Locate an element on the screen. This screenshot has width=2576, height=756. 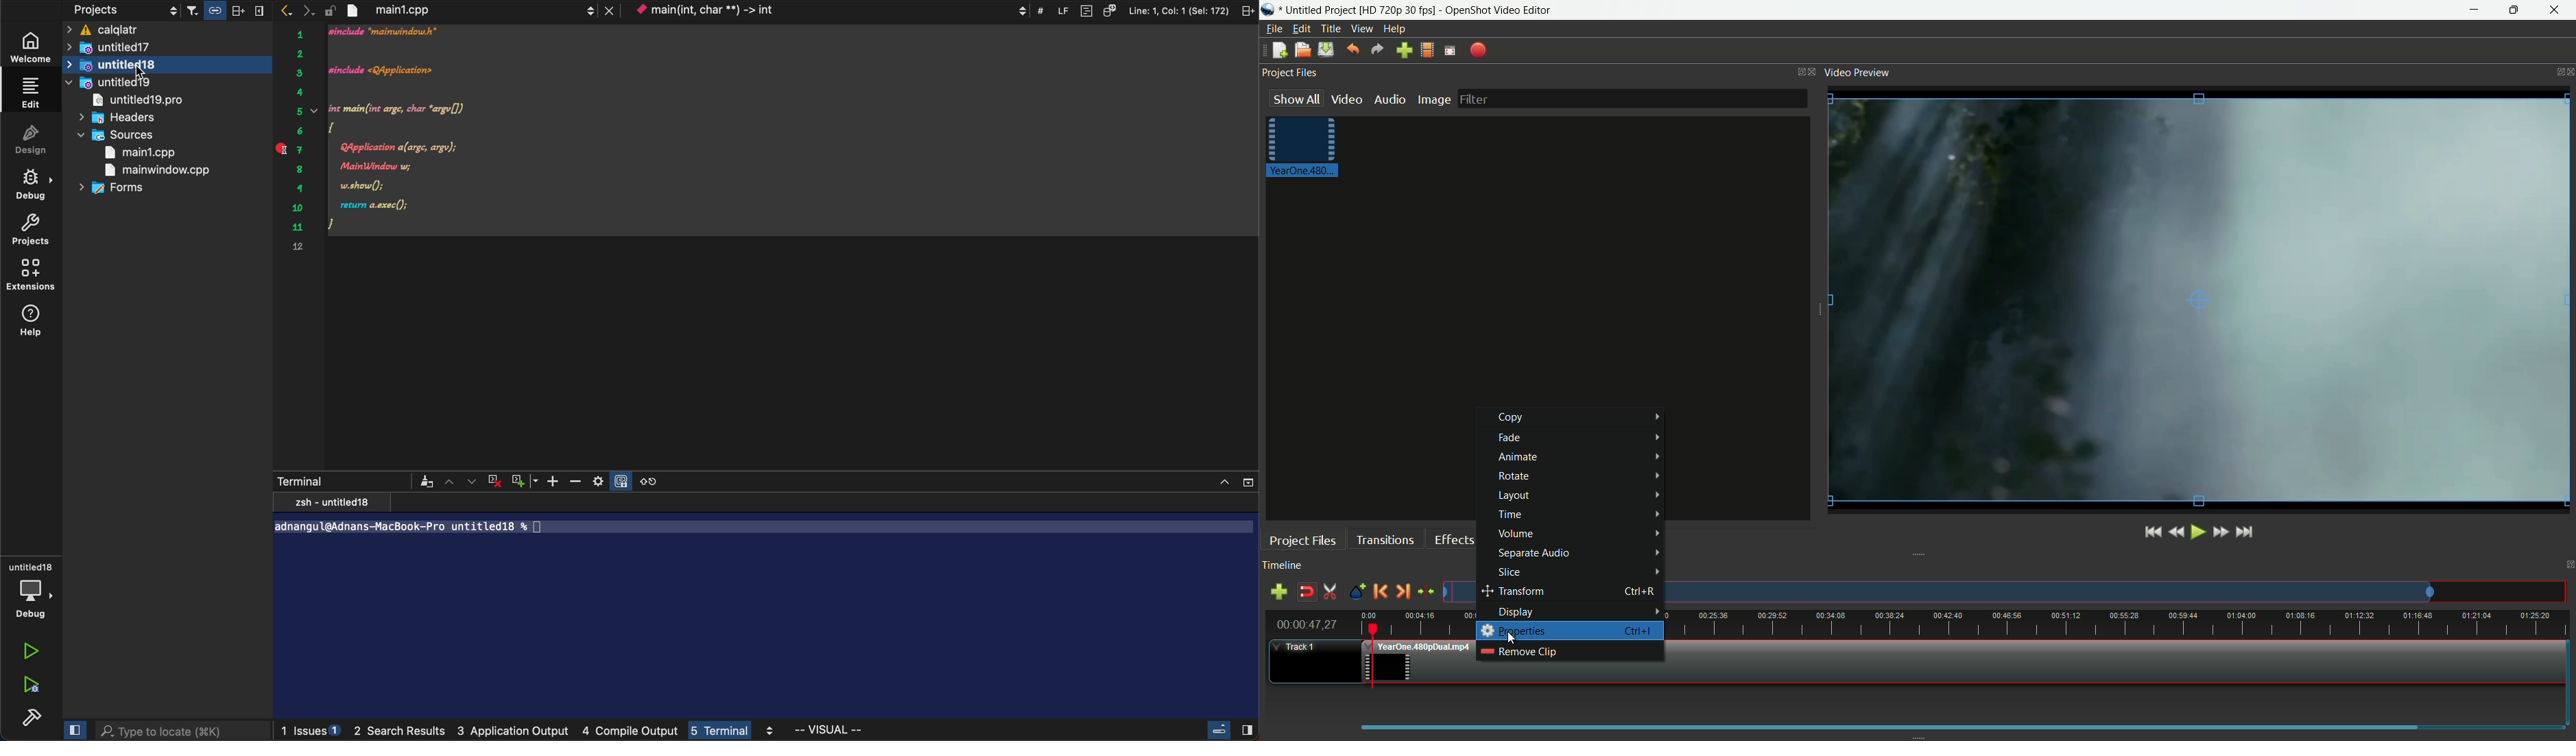
split vertically is located at coordinates (259, 7).